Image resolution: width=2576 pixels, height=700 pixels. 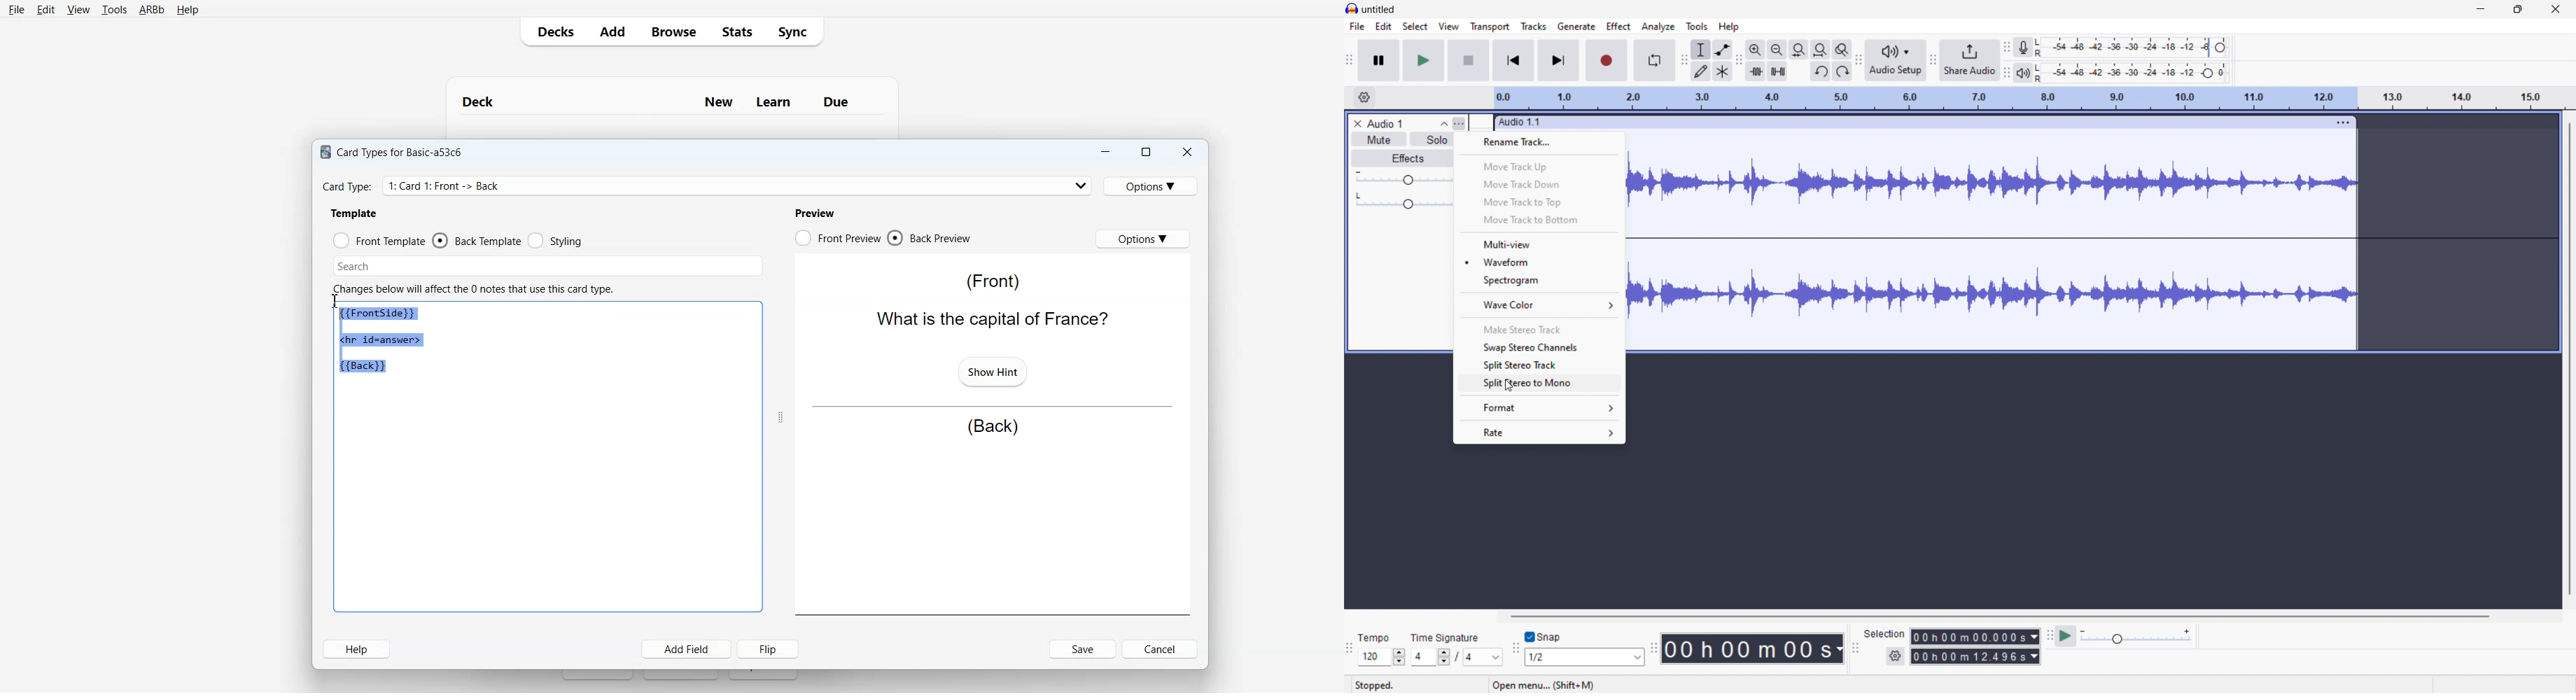 What do you see at coordinates (1697, 26) in the screenshot?
I see `tools` at bounding box center [1697, 26].